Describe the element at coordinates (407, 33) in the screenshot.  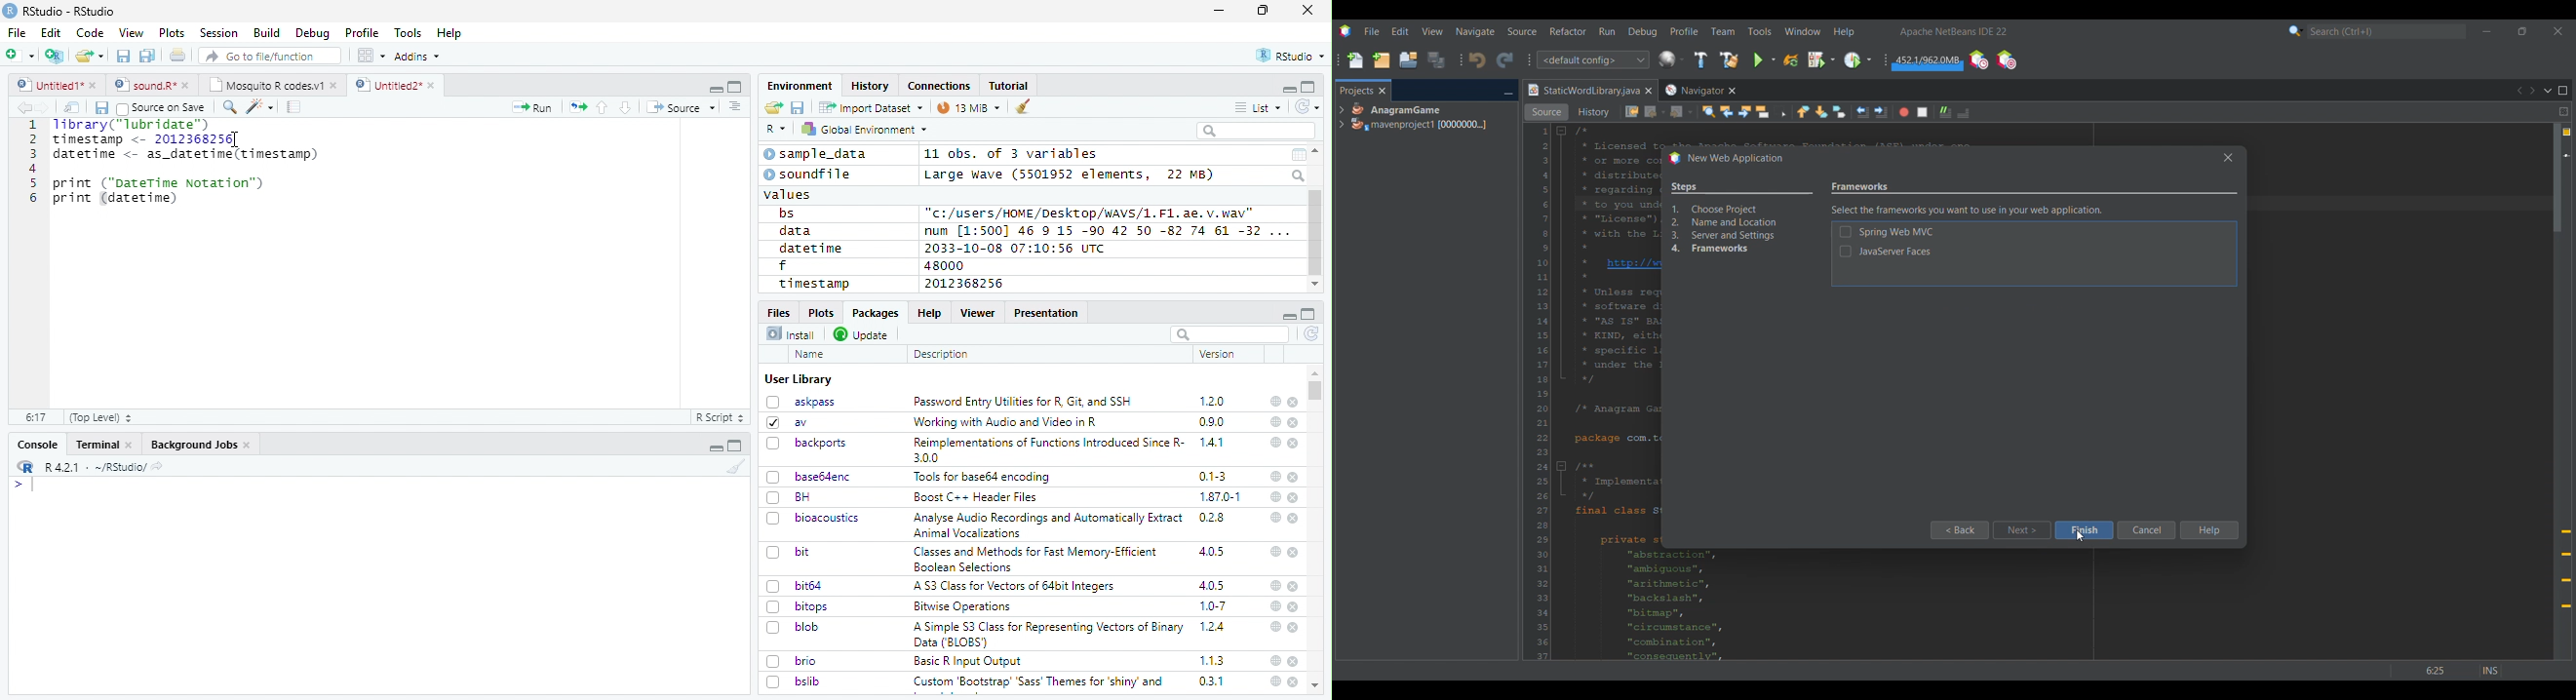
I see `Tools` at that location.